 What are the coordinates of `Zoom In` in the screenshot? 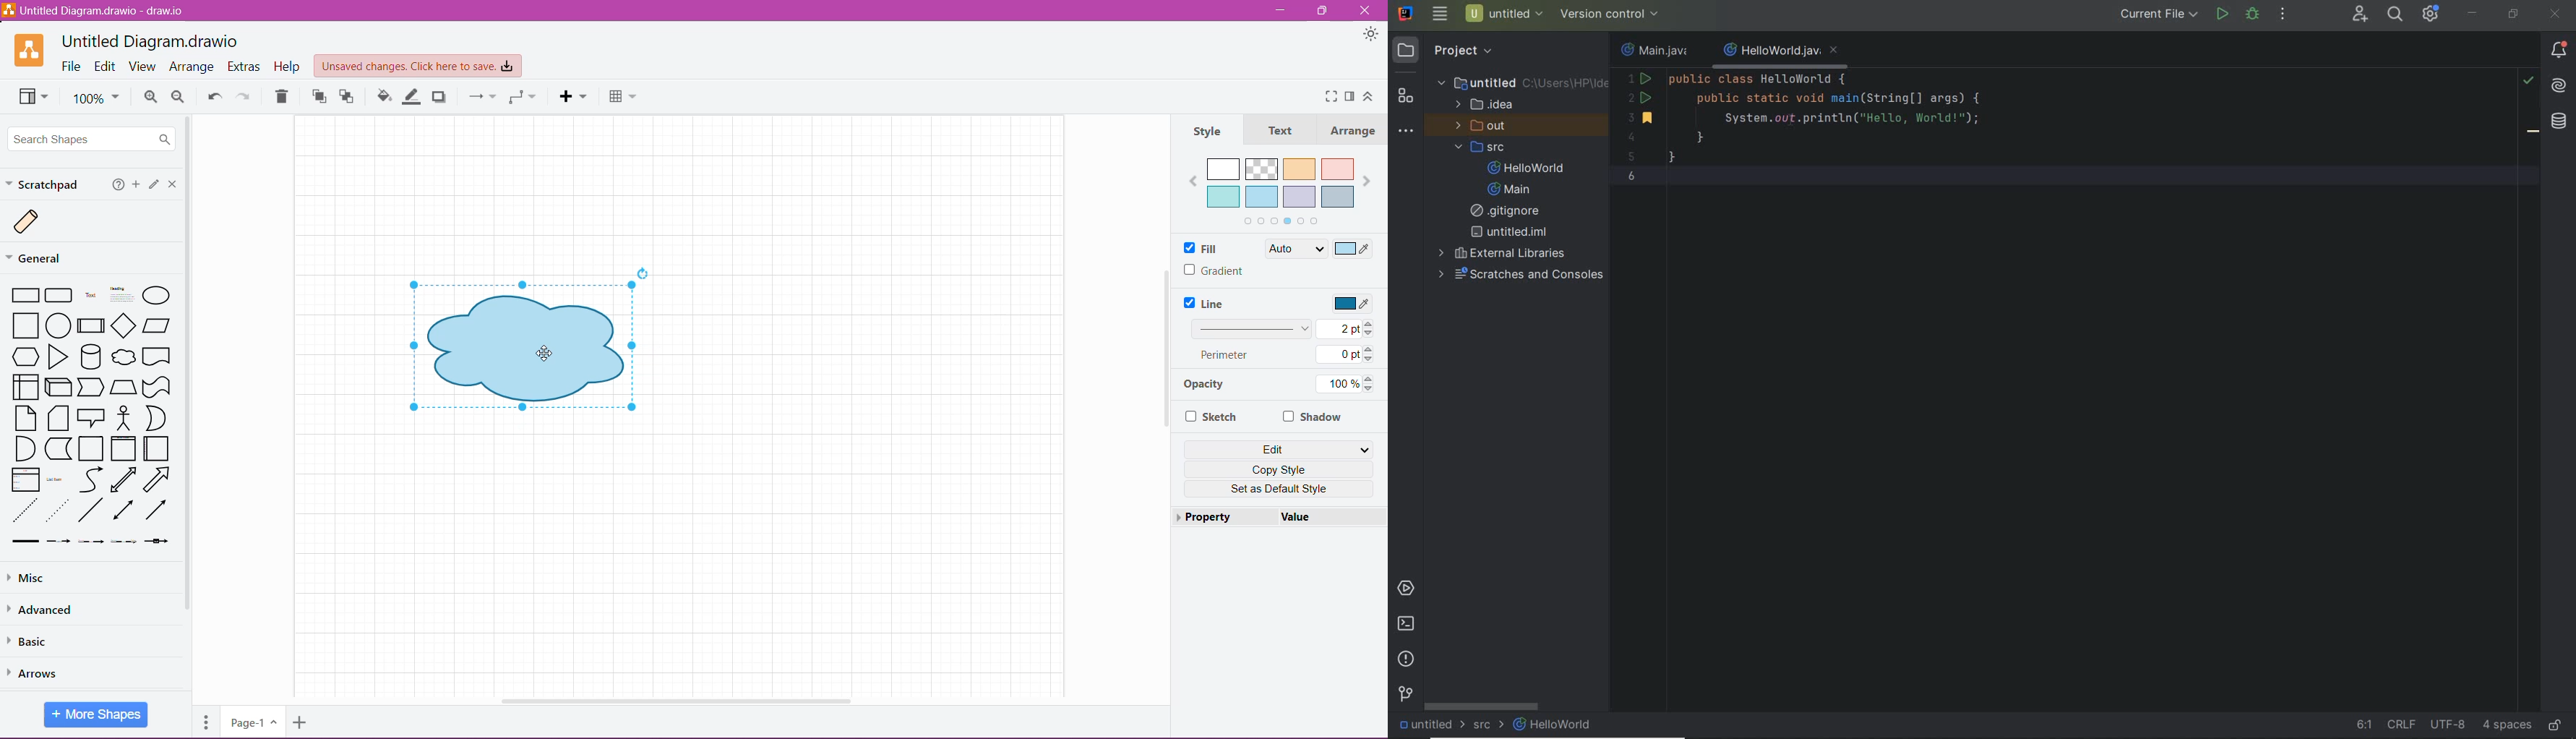 It's located at (149, 98).